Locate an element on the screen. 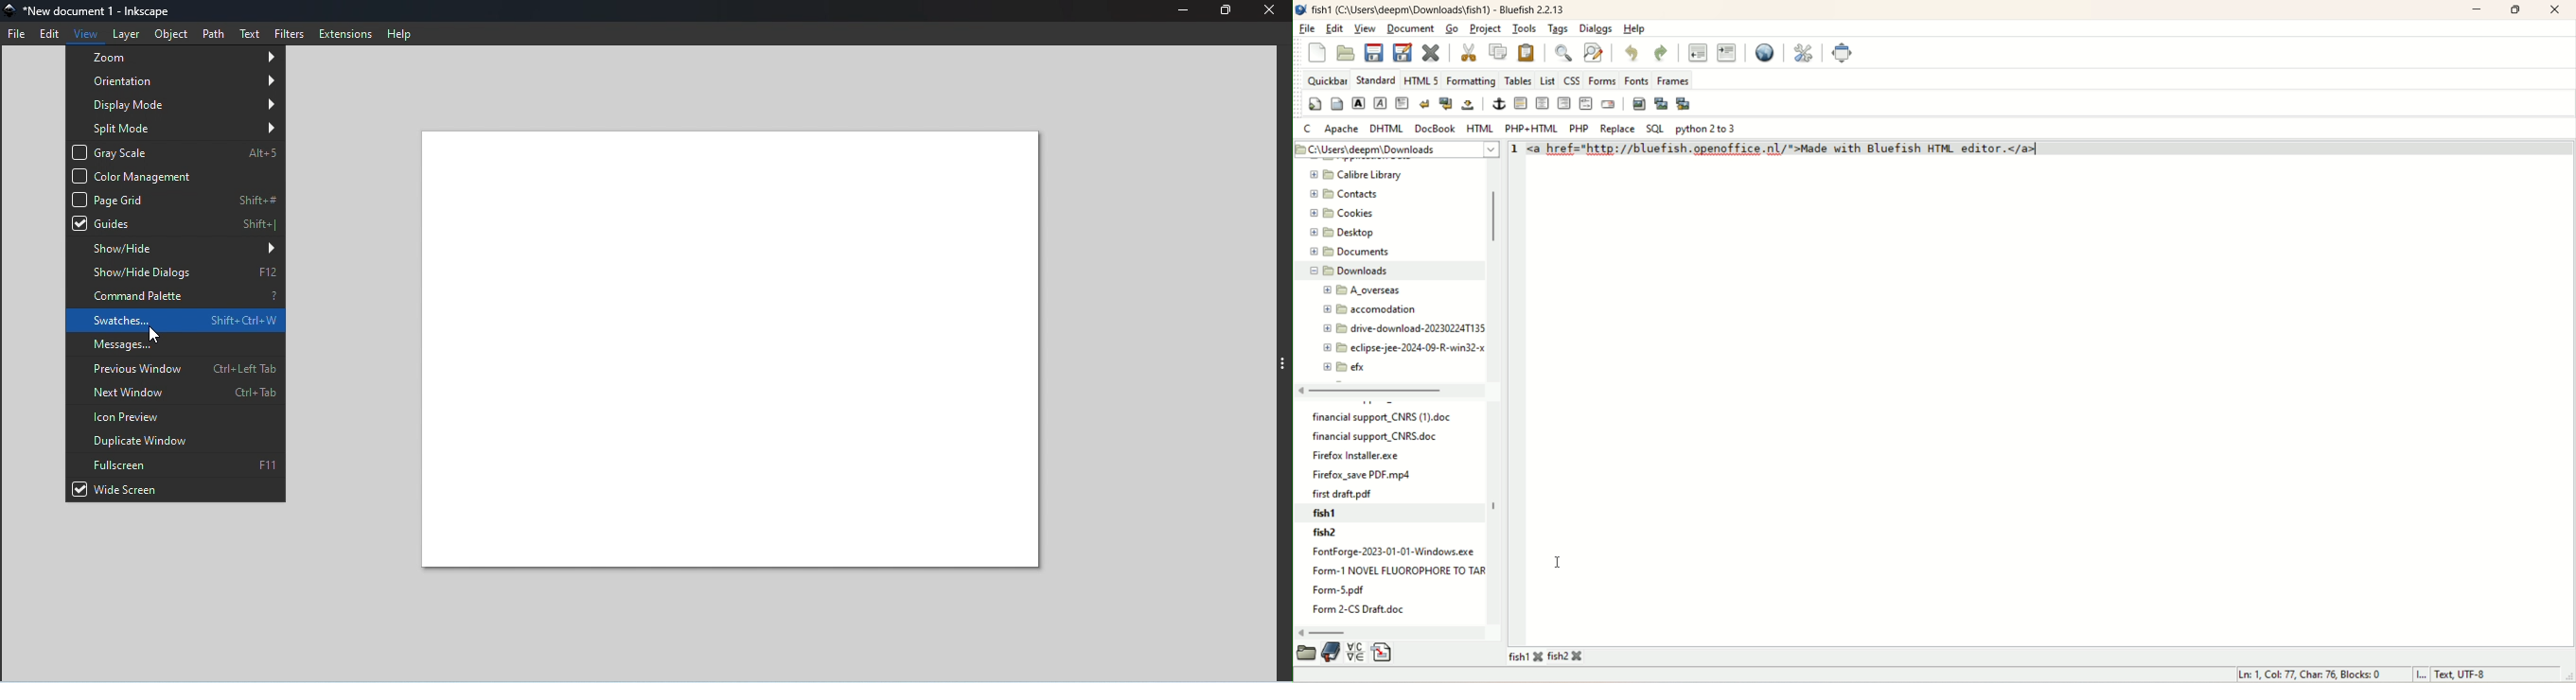  emphasize is located at coordinates (1382, 104).